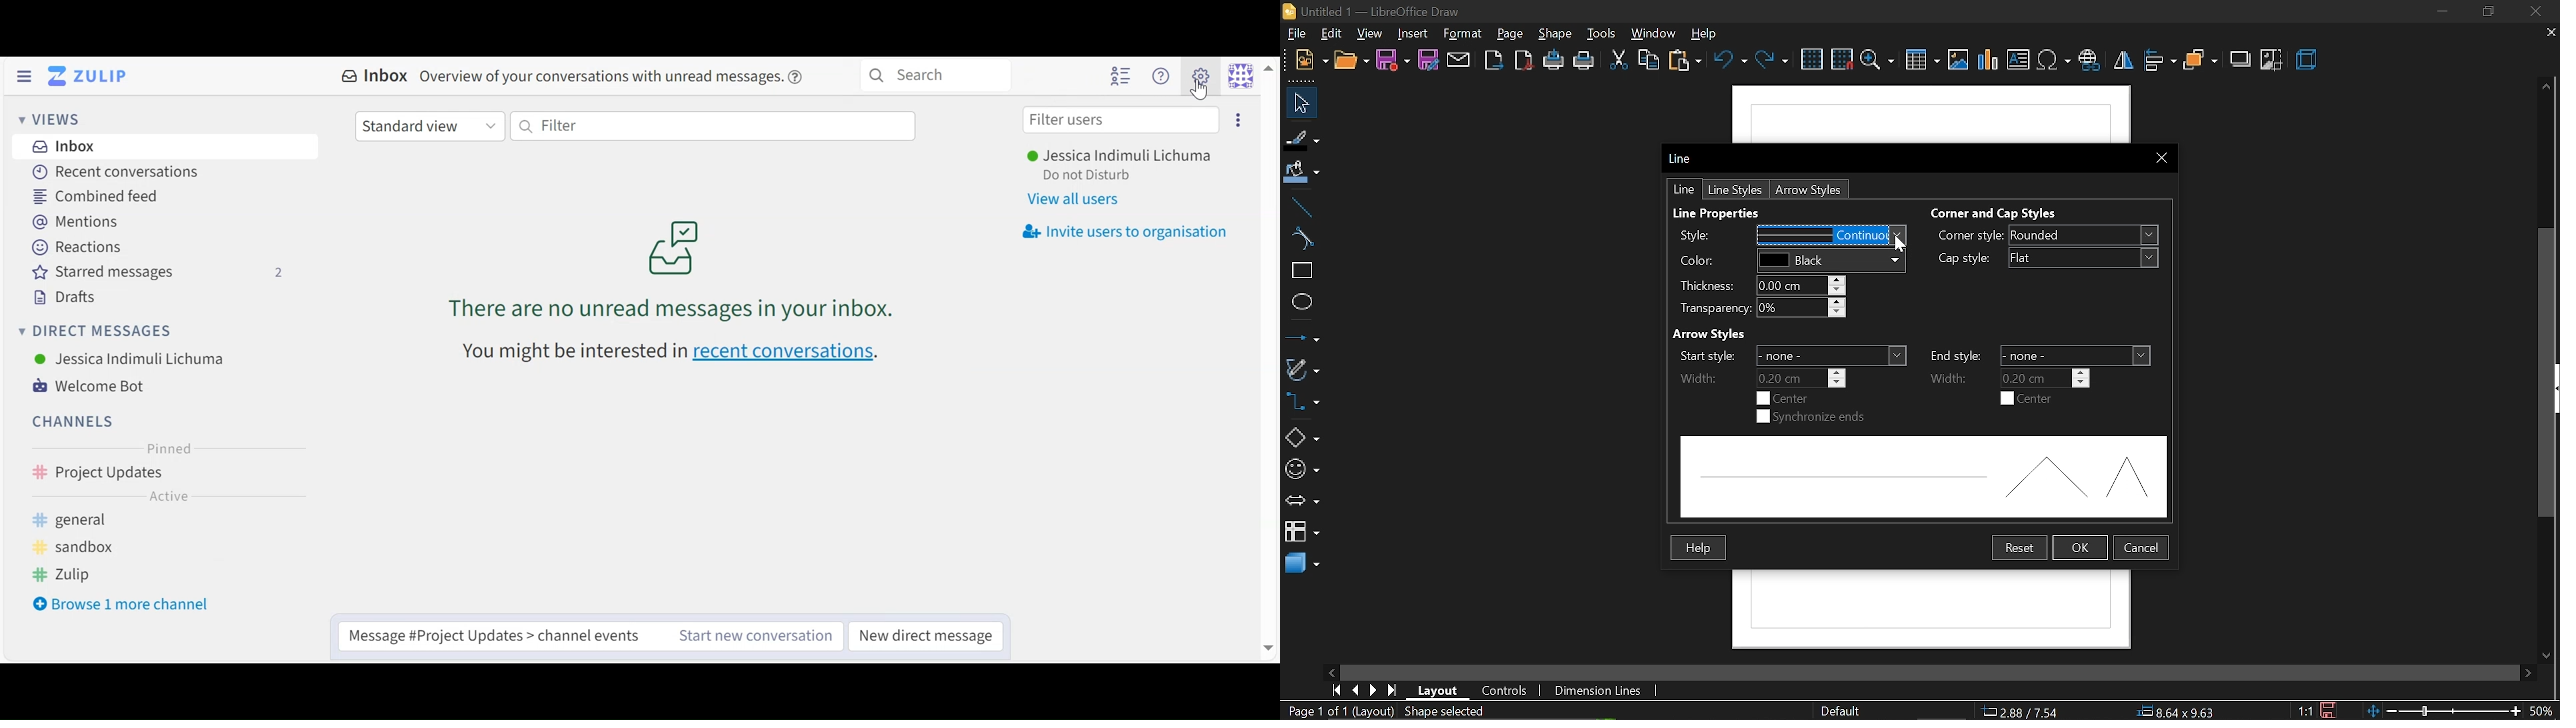 This screenshot has height=728, width=2576. I want to click on thickness, so click(1759, 285).